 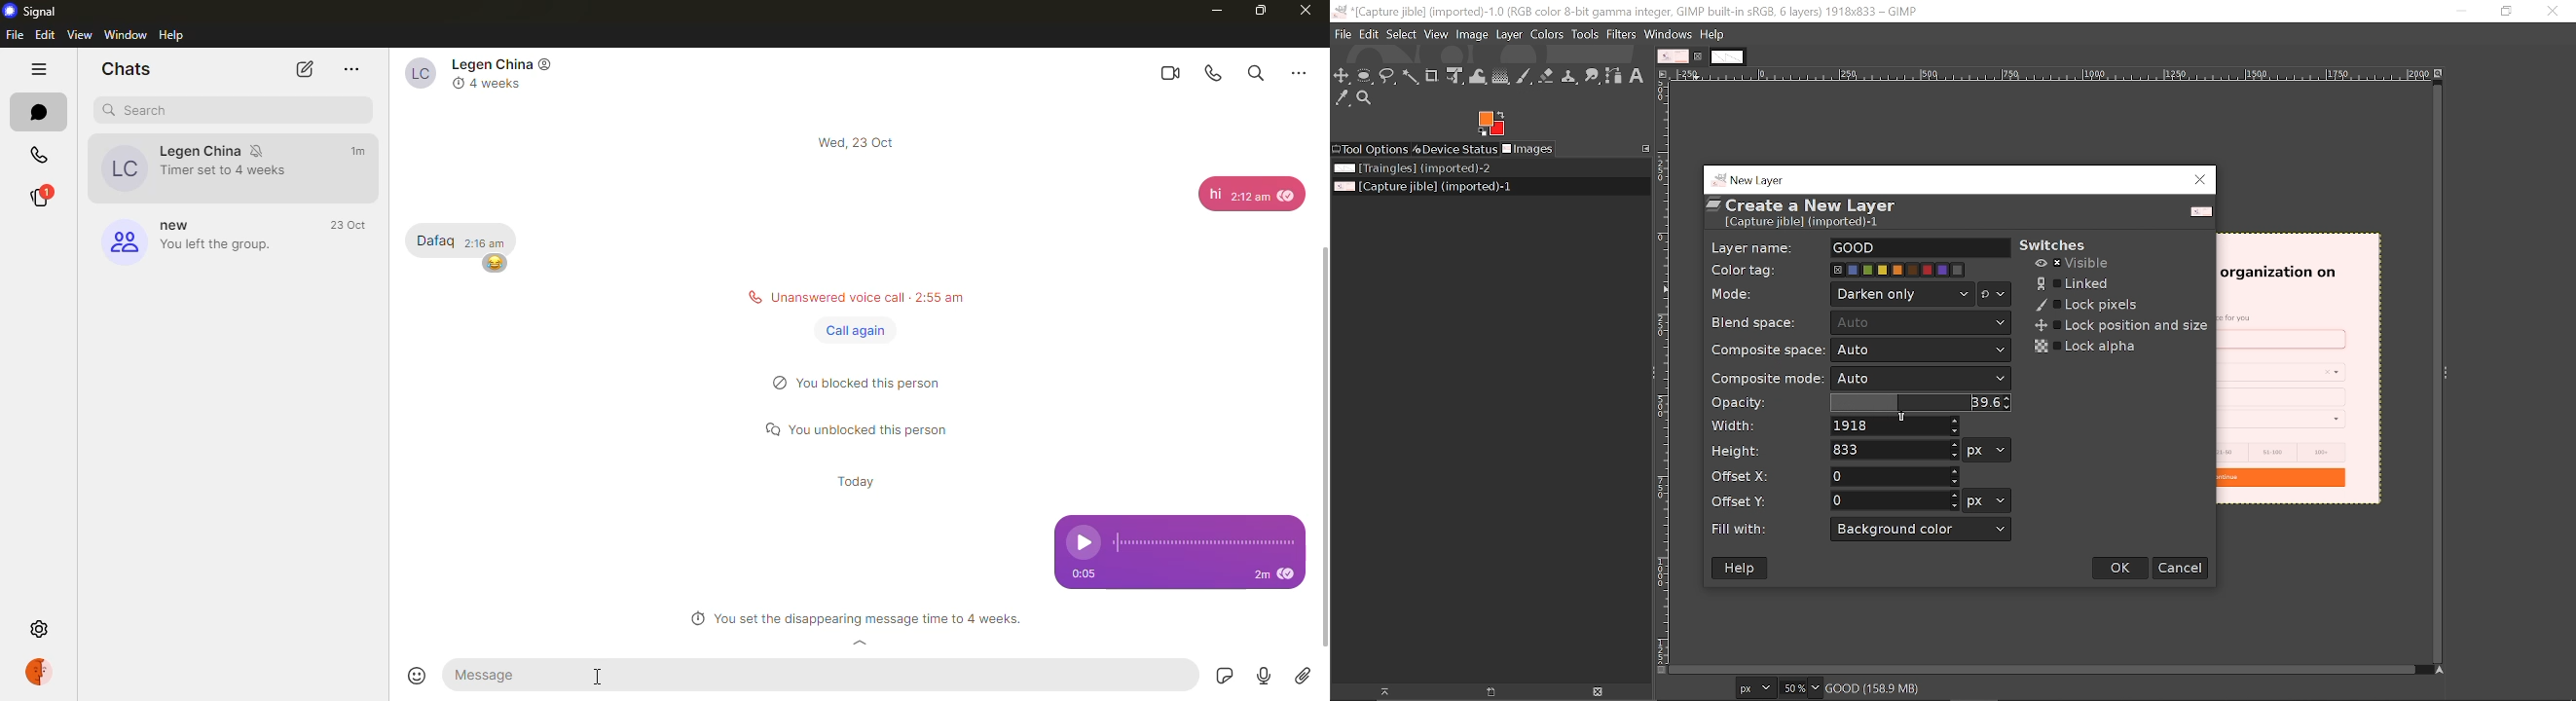 What do you see at coordinates (1758, 321) in the screenshot?
I see `Blend space:` at bounding box center [1758, 321].